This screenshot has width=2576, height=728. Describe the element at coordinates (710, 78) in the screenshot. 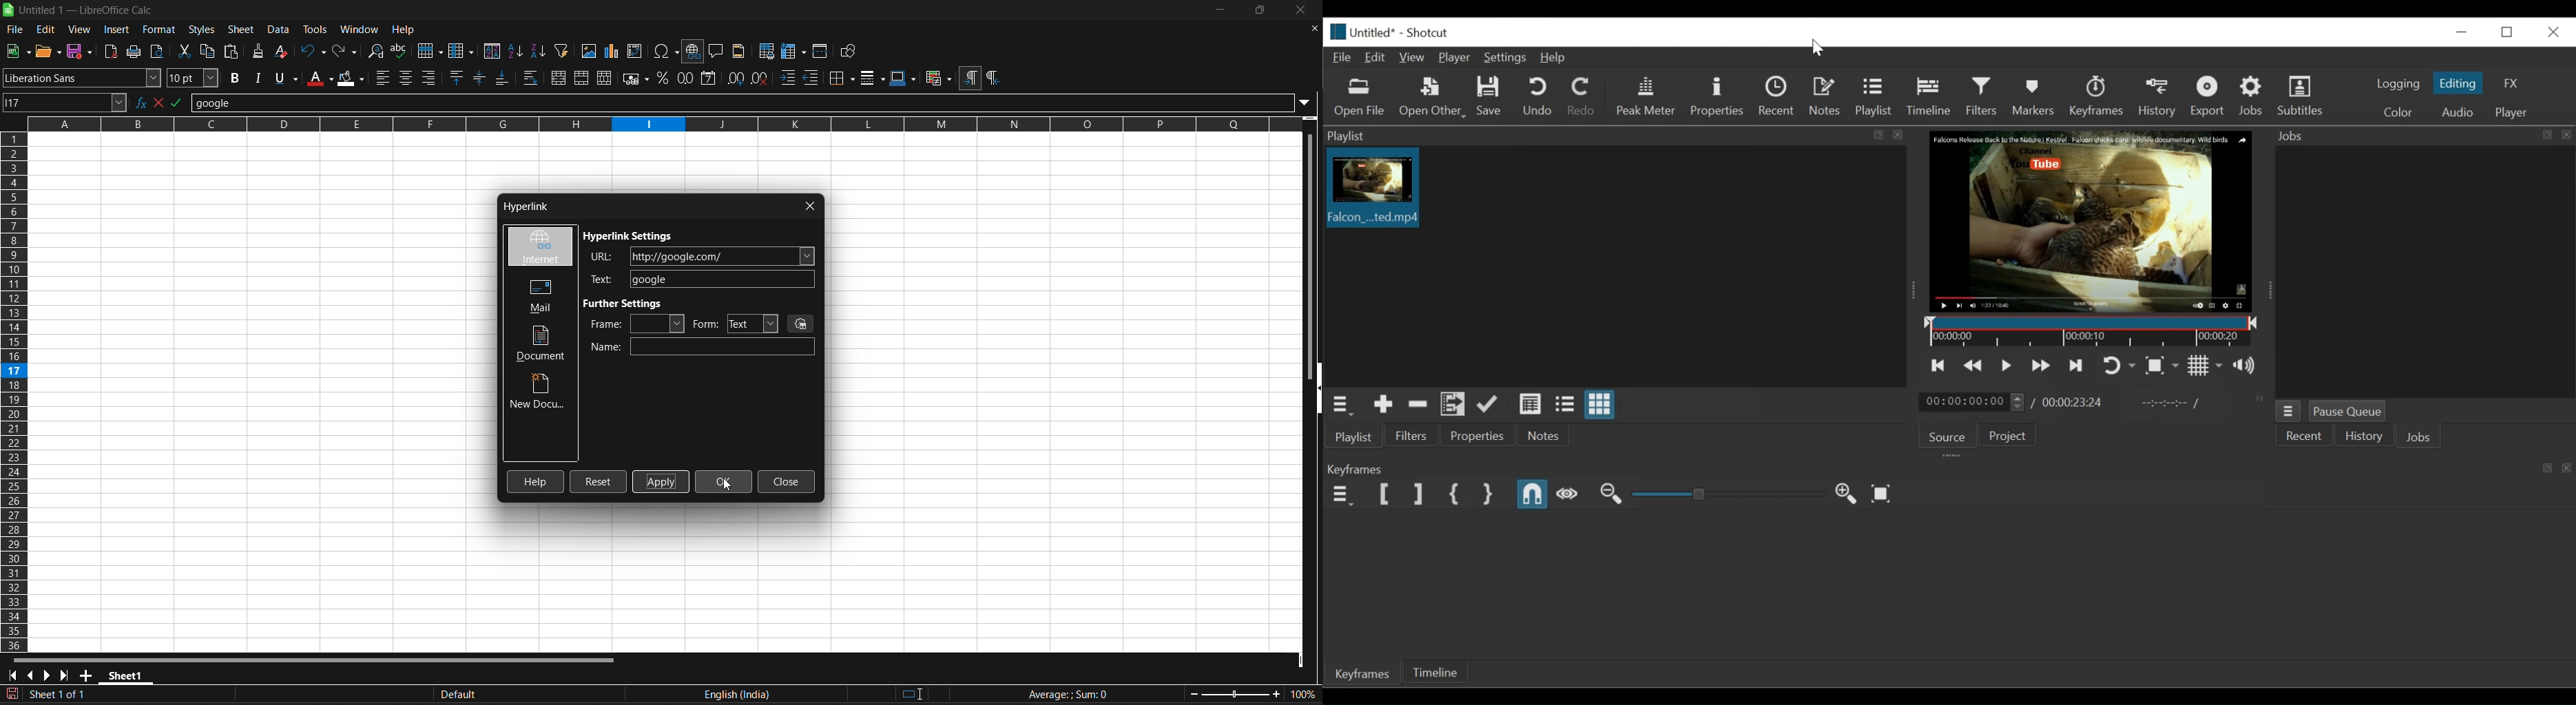

I see `format as date` at that location.